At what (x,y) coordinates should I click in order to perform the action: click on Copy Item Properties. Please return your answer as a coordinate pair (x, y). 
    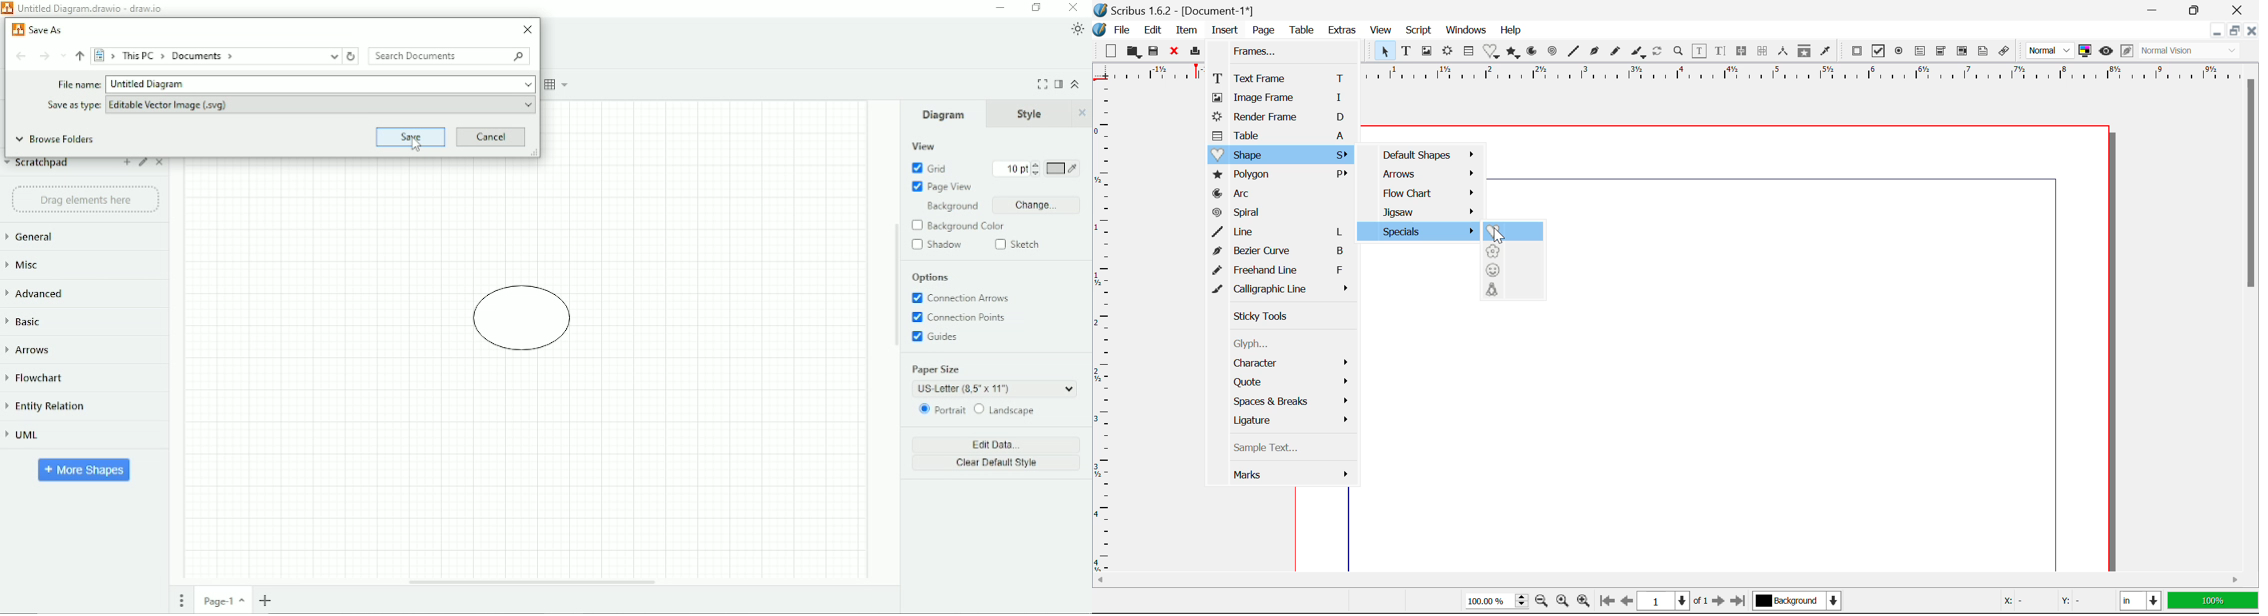
    Looking at the image, I should click on (1807, 52).